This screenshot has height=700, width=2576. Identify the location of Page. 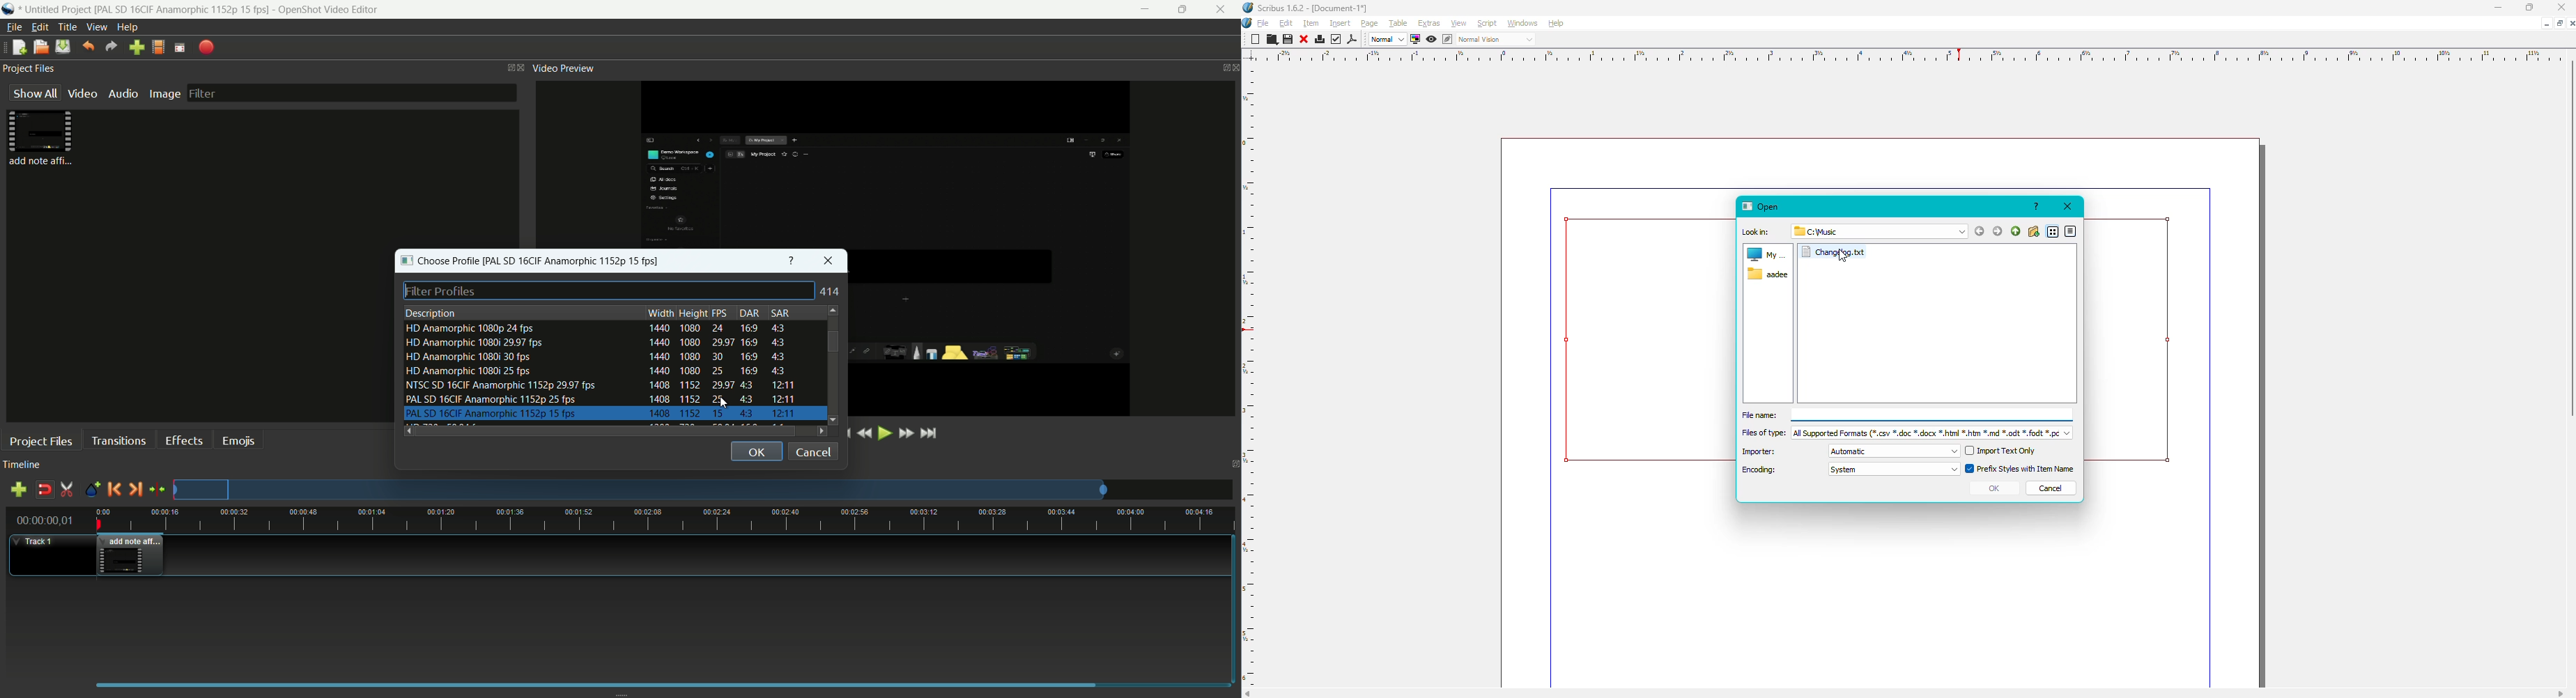
(1371, 22).